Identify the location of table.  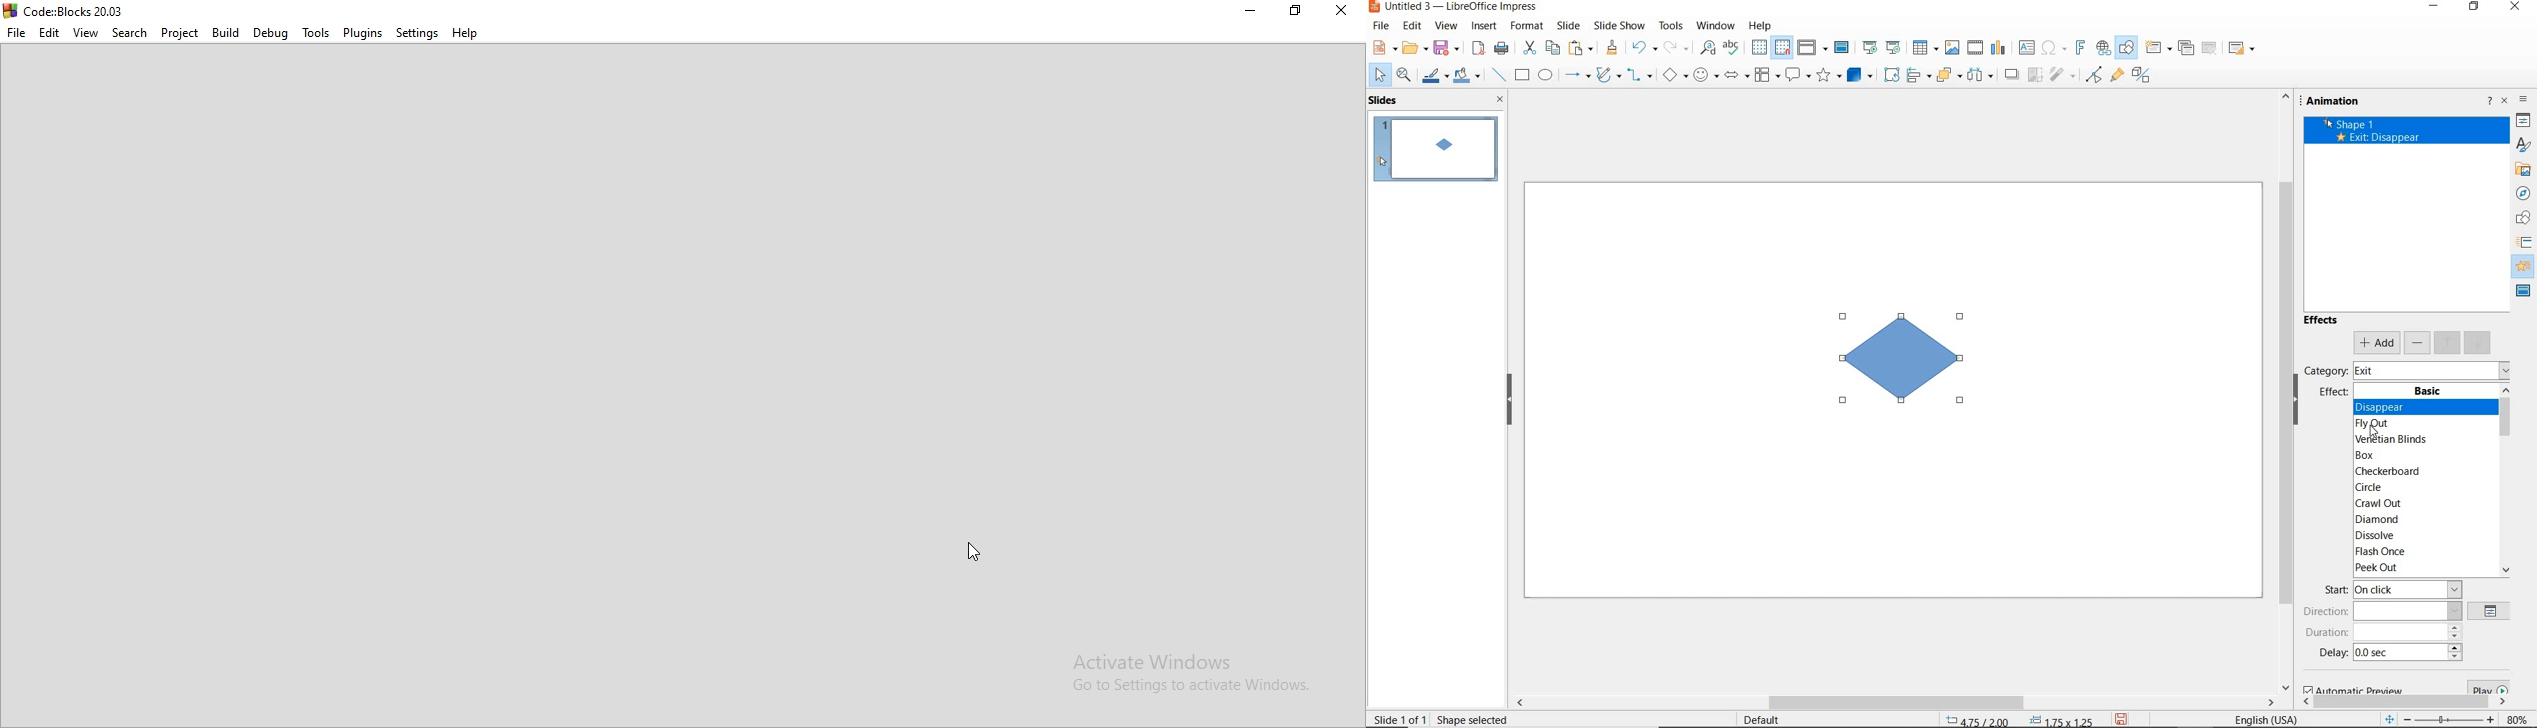
(1927, 48).